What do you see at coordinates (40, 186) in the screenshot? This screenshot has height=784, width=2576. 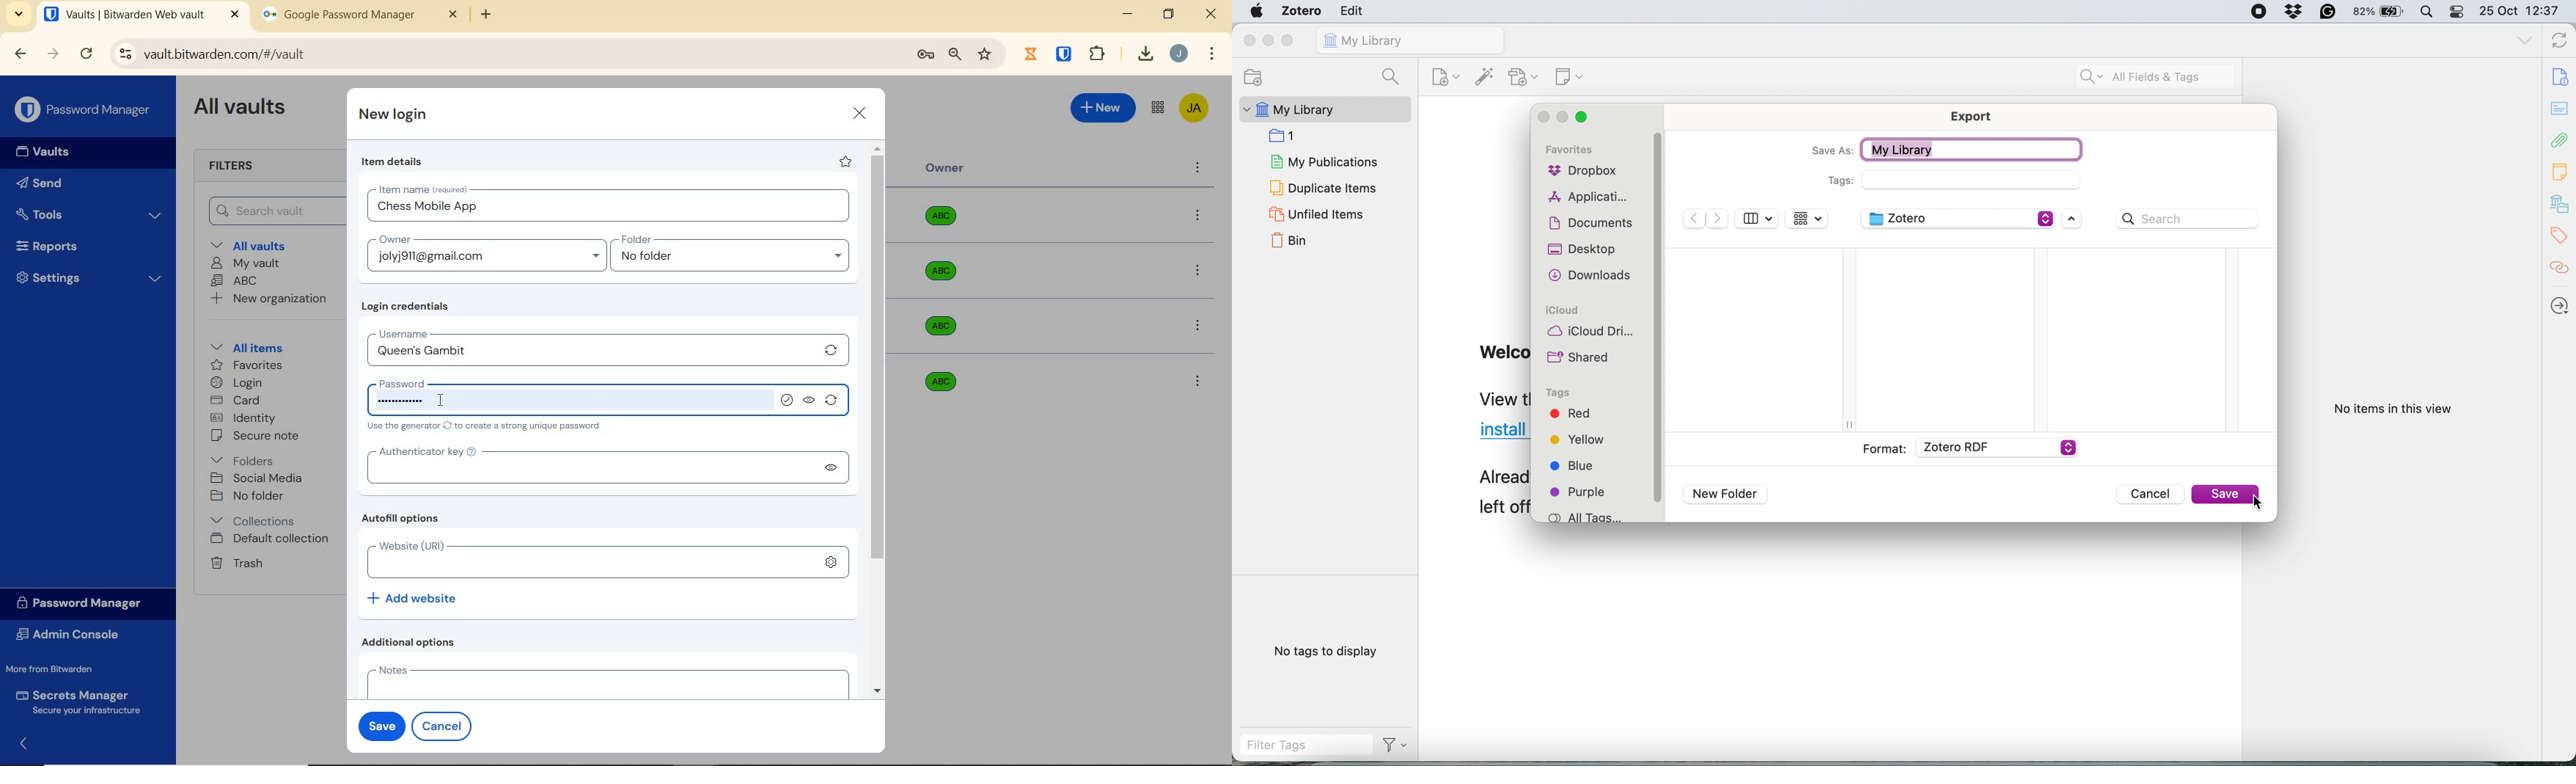 I see `Send` at bounding box center [40, 186].